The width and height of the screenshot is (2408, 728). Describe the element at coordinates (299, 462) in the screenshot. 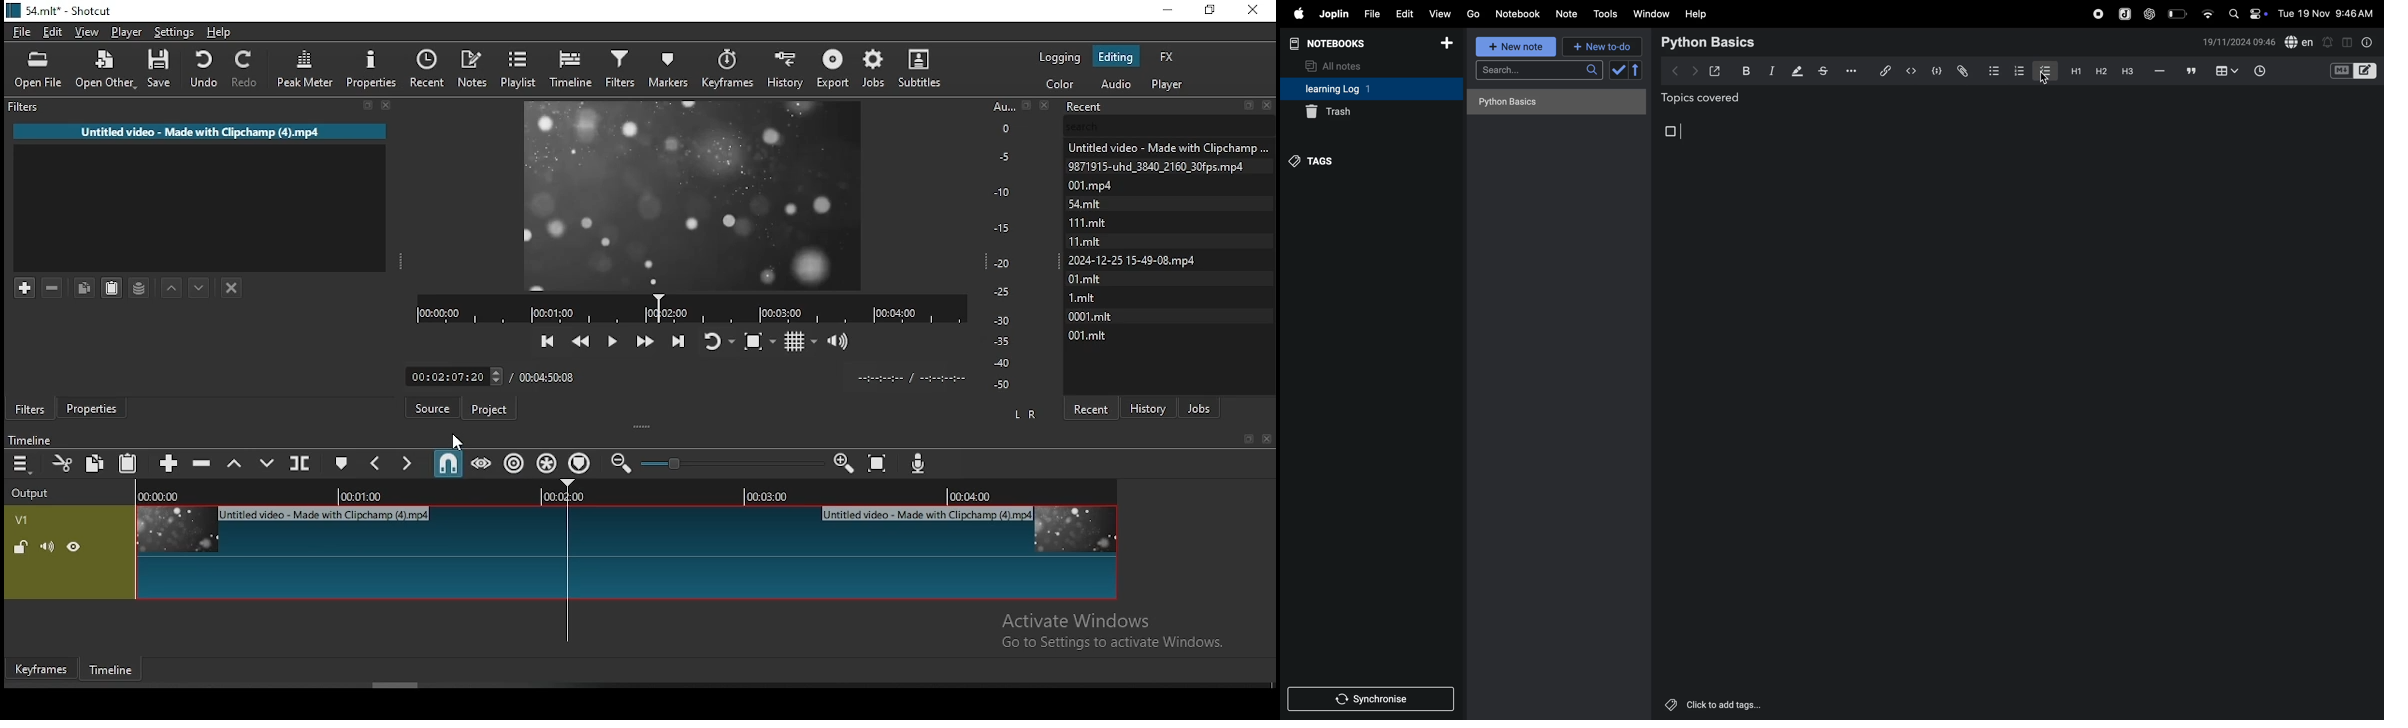

I see `split at playhead` at that location.